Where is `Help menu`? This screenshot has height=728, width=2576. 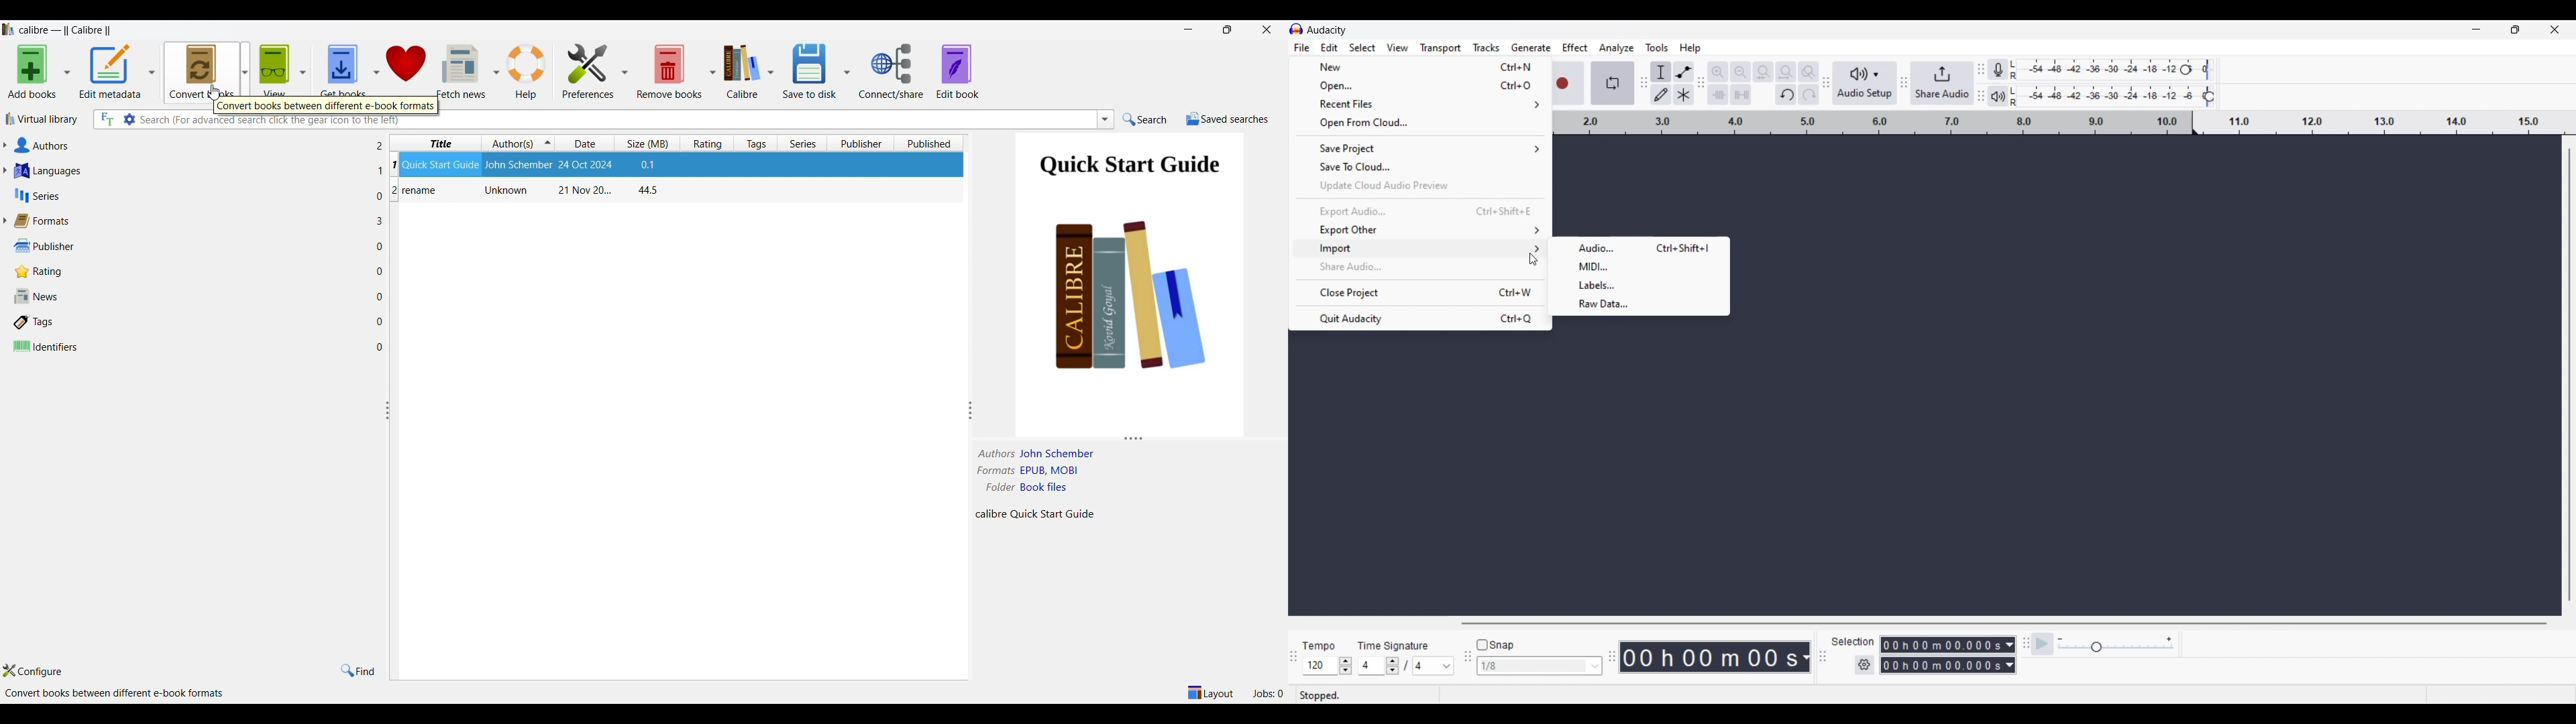 Help menu is located at coordinates (1690, 48).